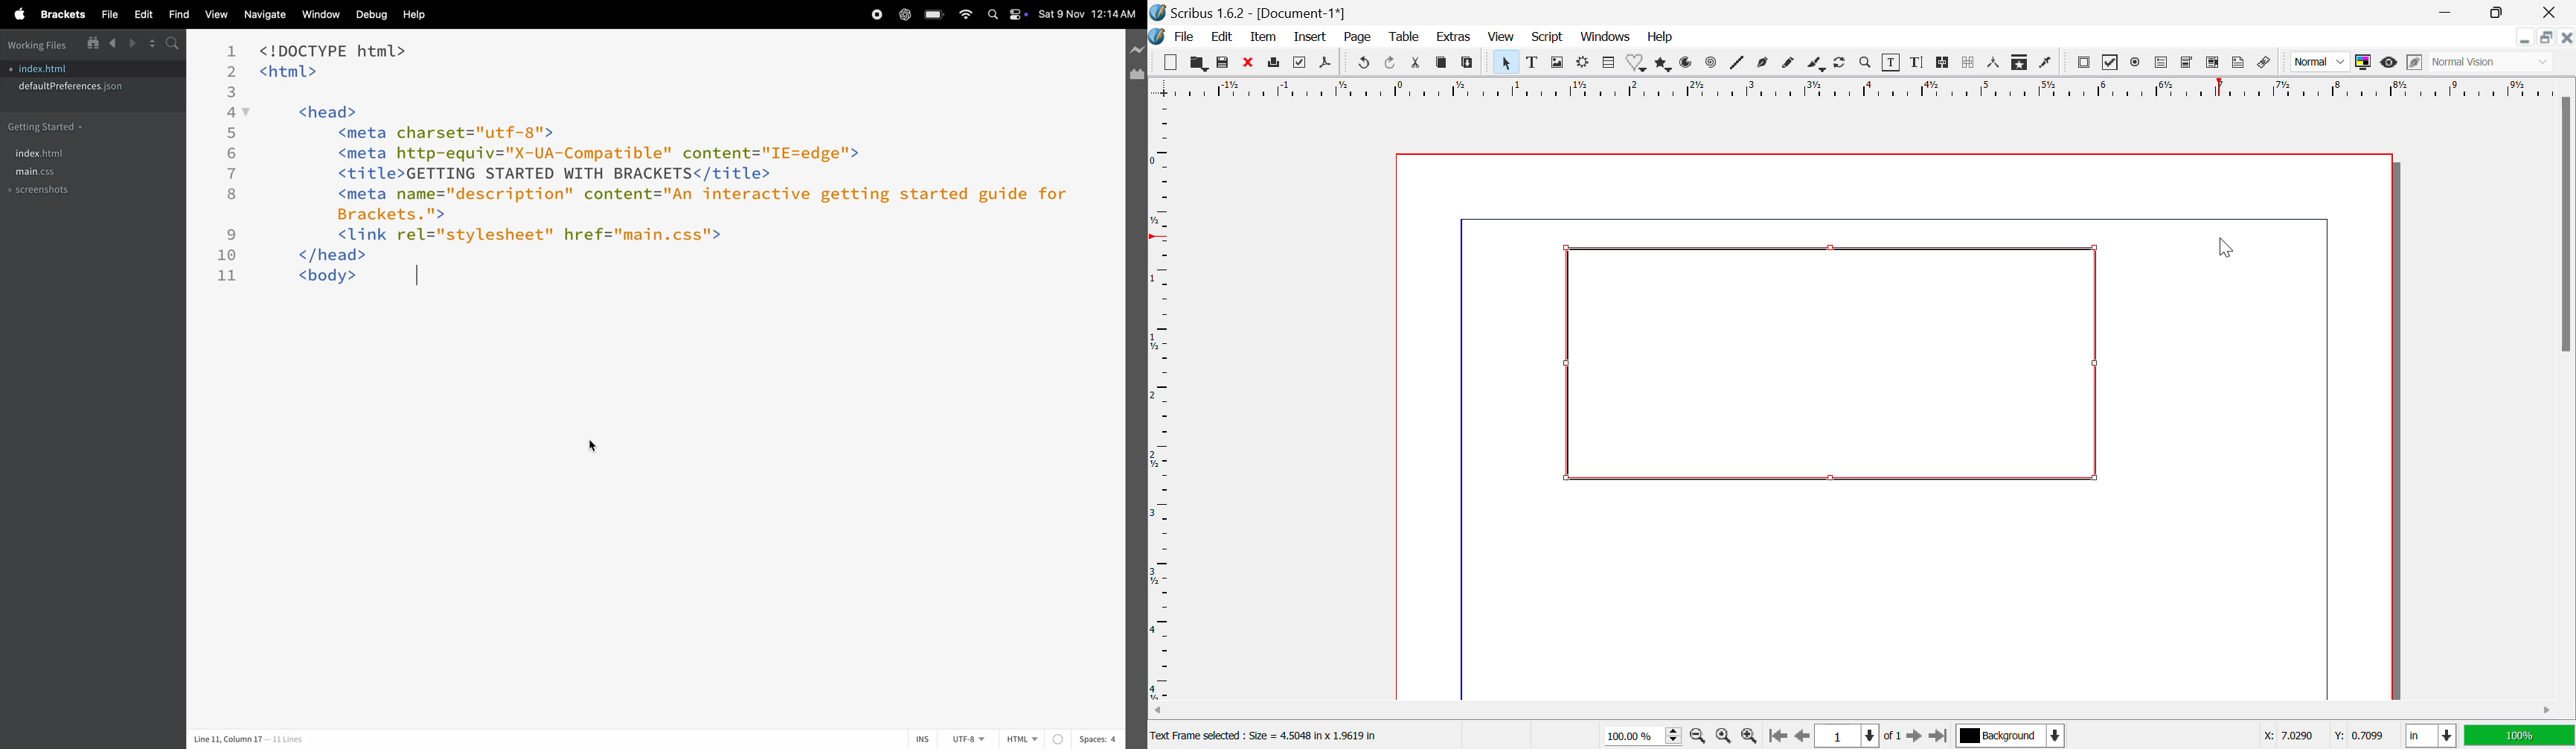 This screenshot has width=2576, height=756. I want to click on spaces 4, so click(1099, 738).